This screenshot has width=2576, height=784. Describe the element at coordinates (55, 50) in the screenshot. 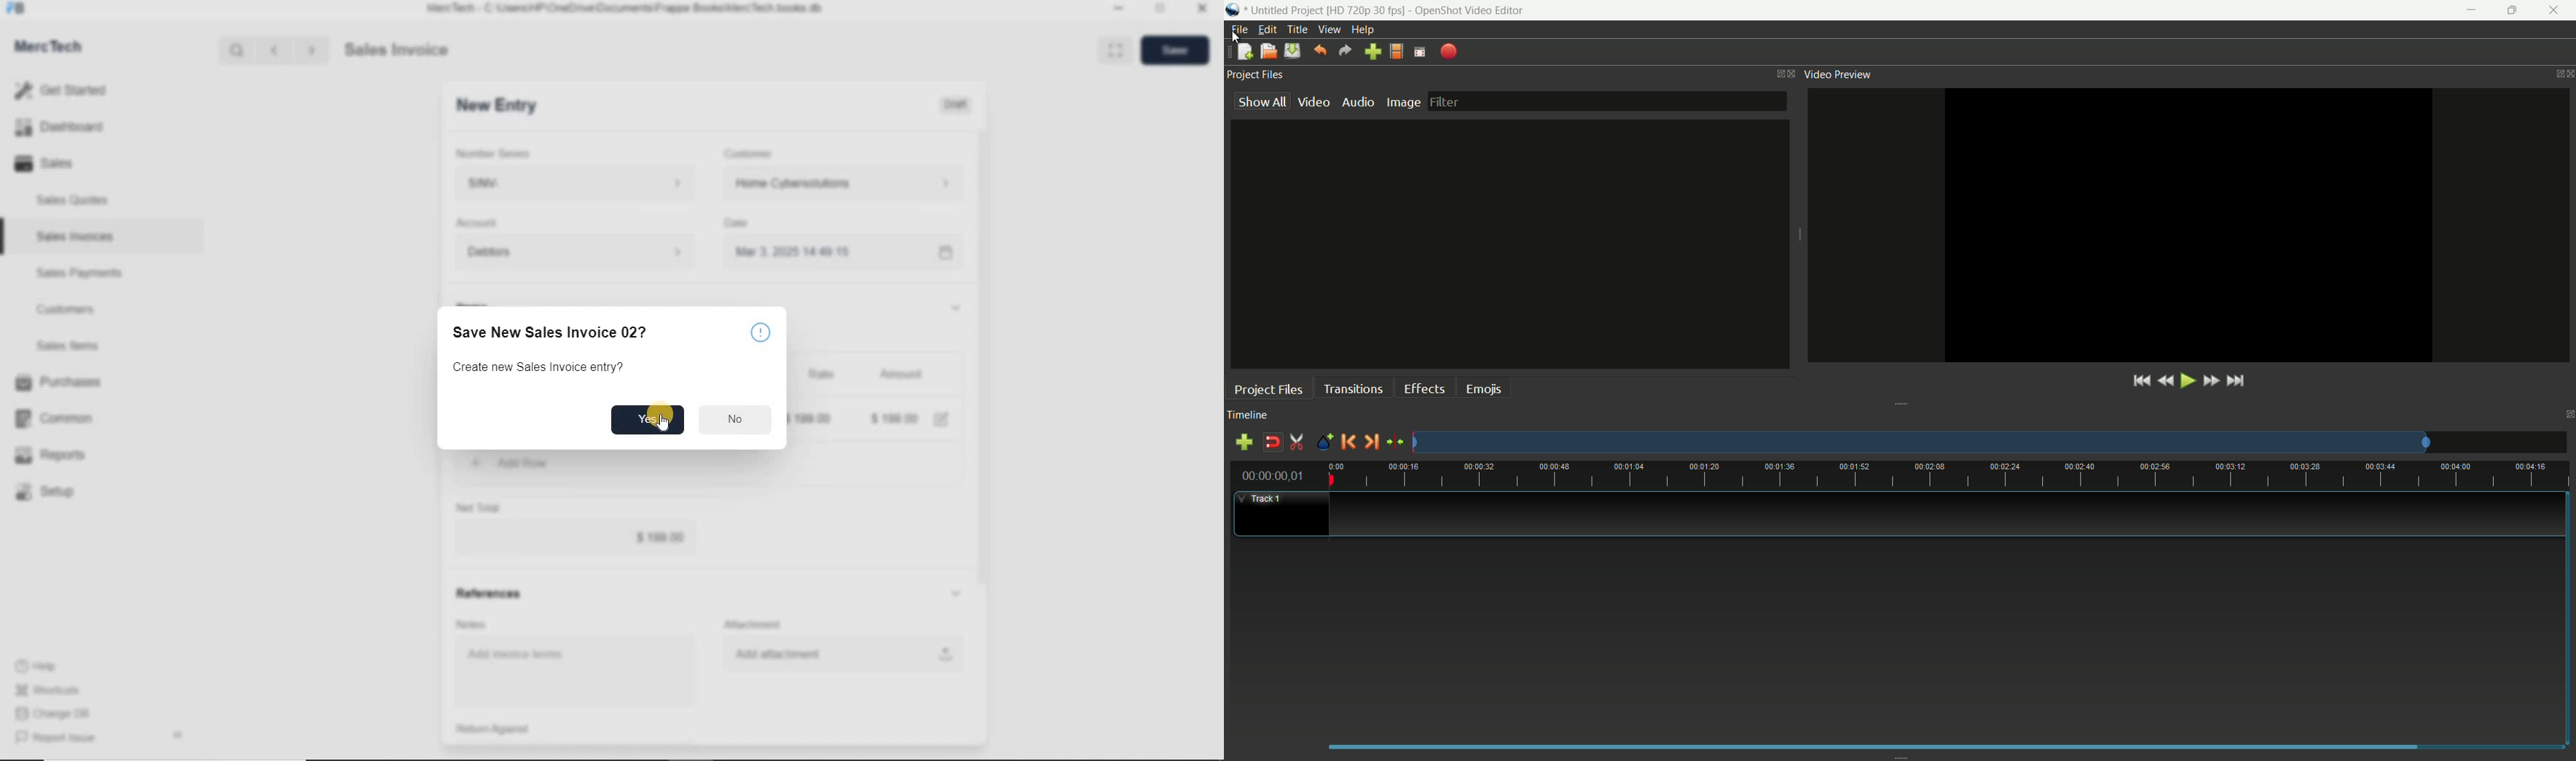

I see `MercTech` at that location.